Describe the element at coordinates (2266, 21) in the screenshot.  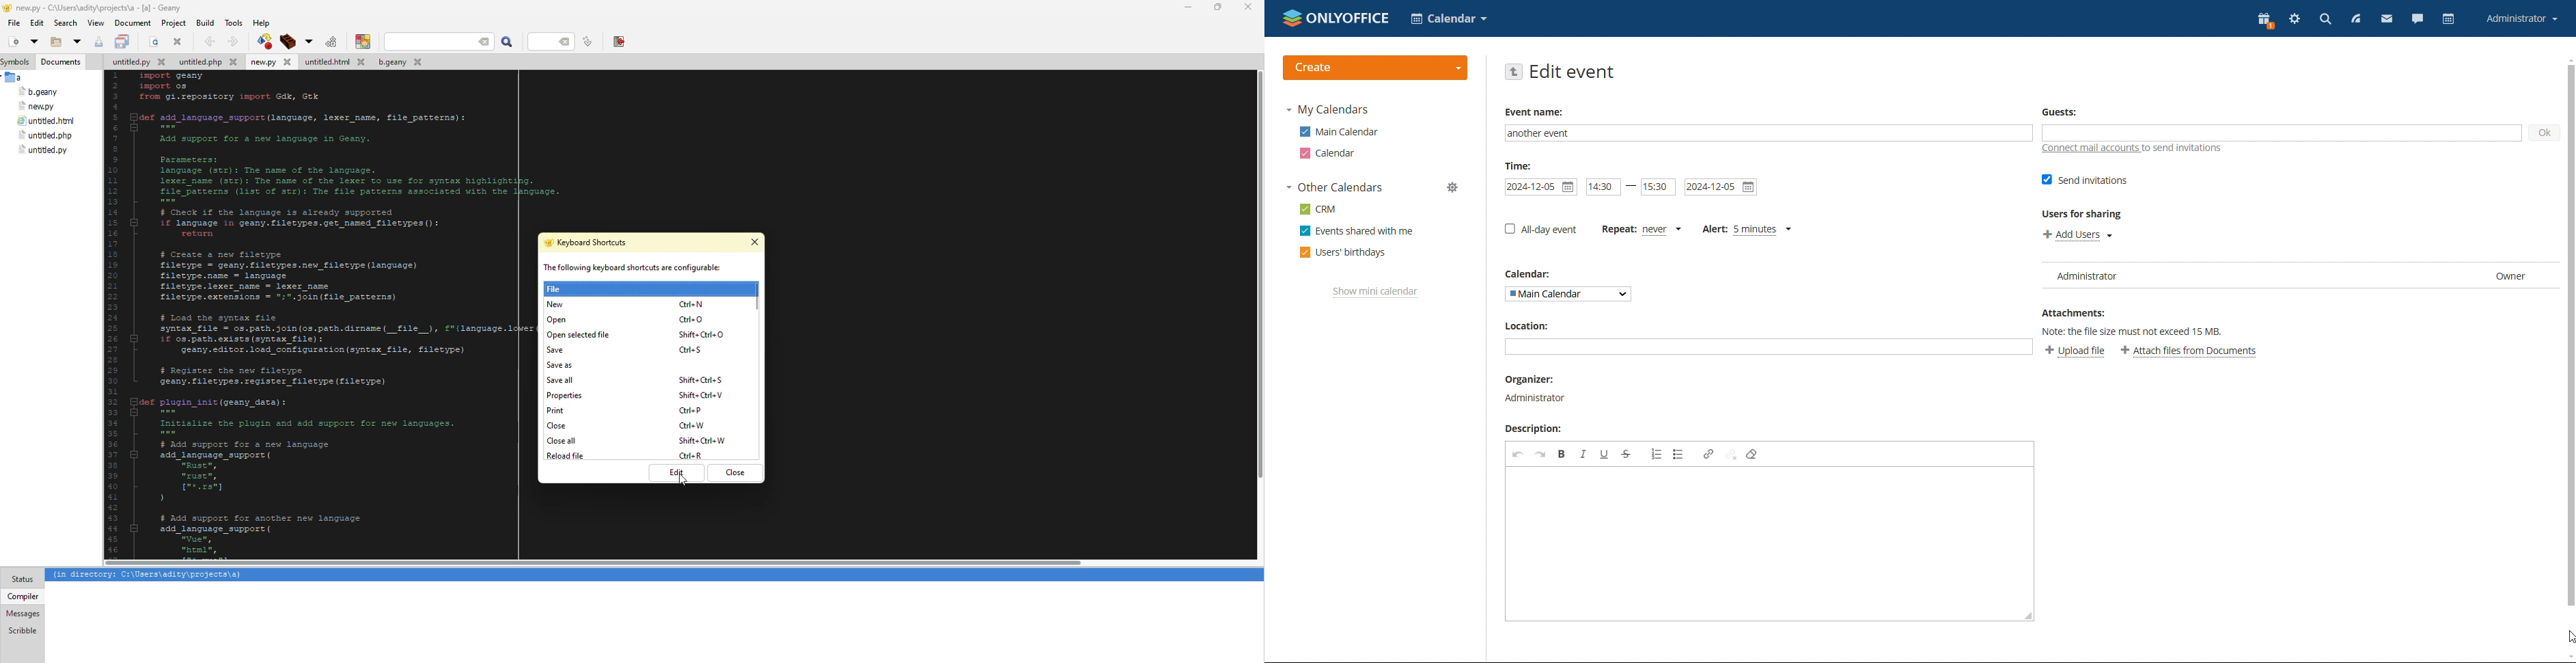
I see `present` at that location.